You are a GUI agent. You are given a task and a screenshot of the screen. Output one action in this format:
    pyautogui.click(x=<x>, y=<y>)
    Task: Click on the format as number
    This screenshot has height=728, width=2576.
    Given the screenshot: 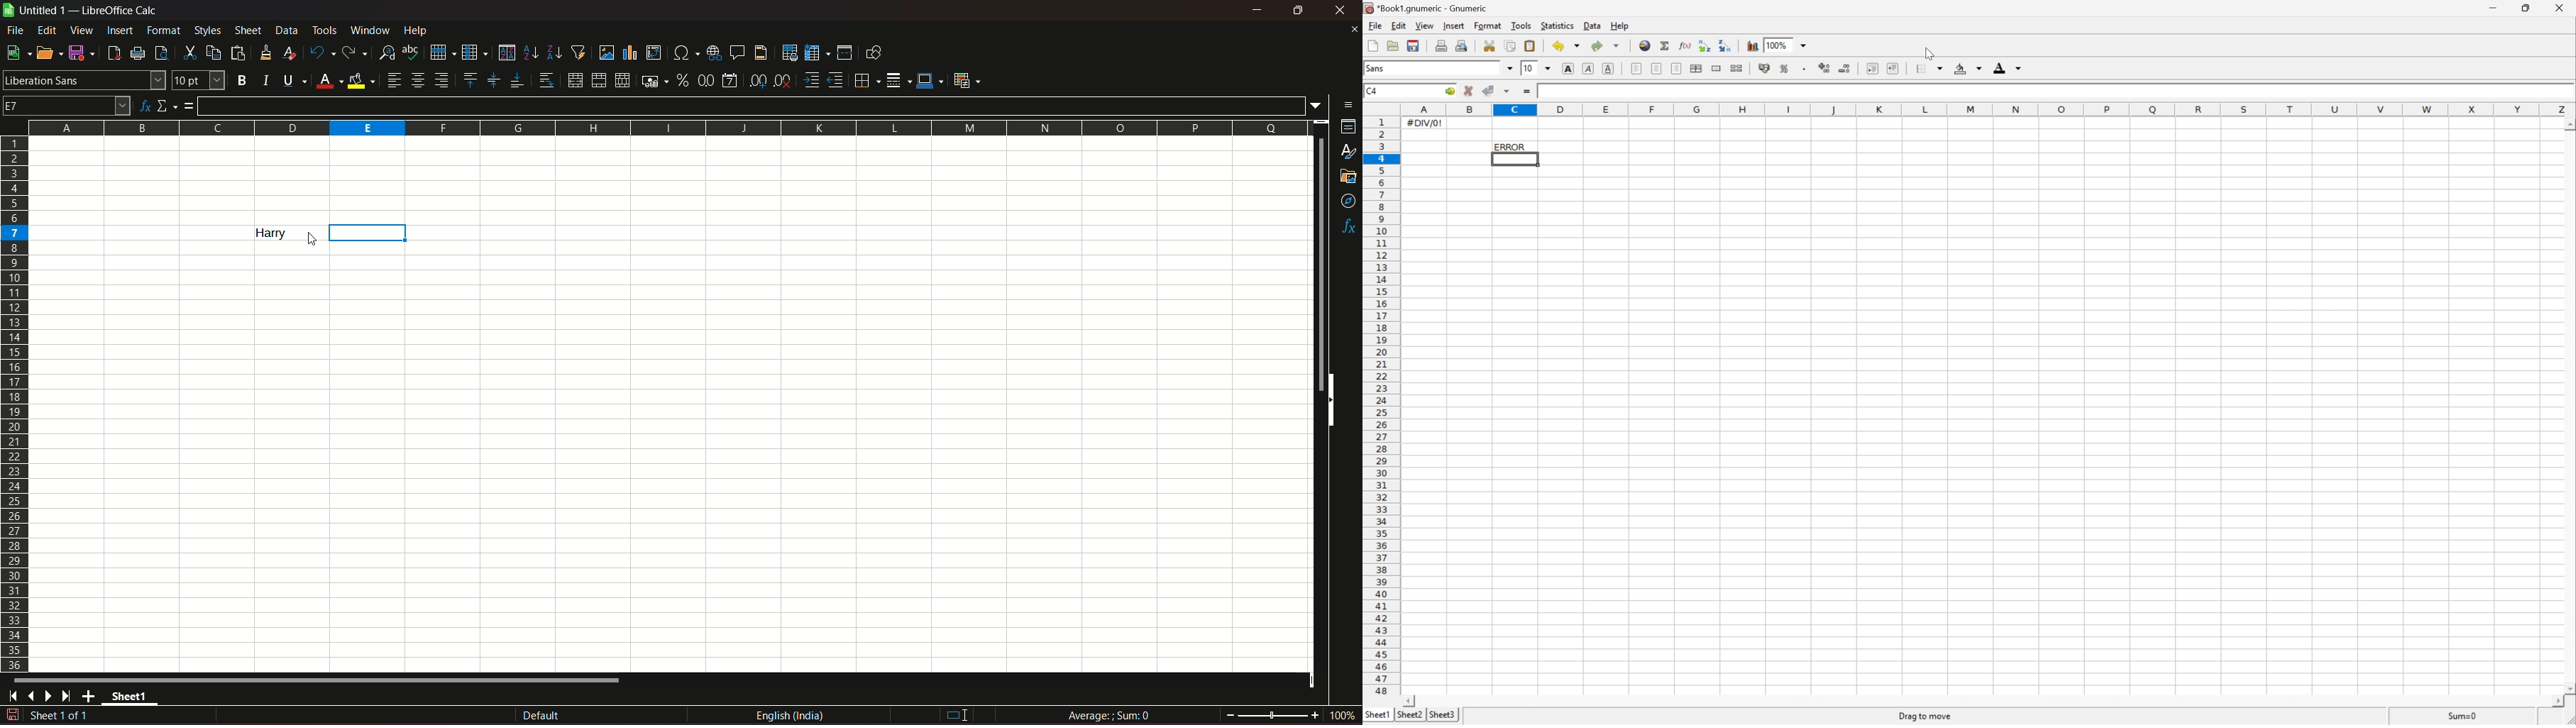 What is the action you would take?
    pyautogui.click(x=705, y=79)
    